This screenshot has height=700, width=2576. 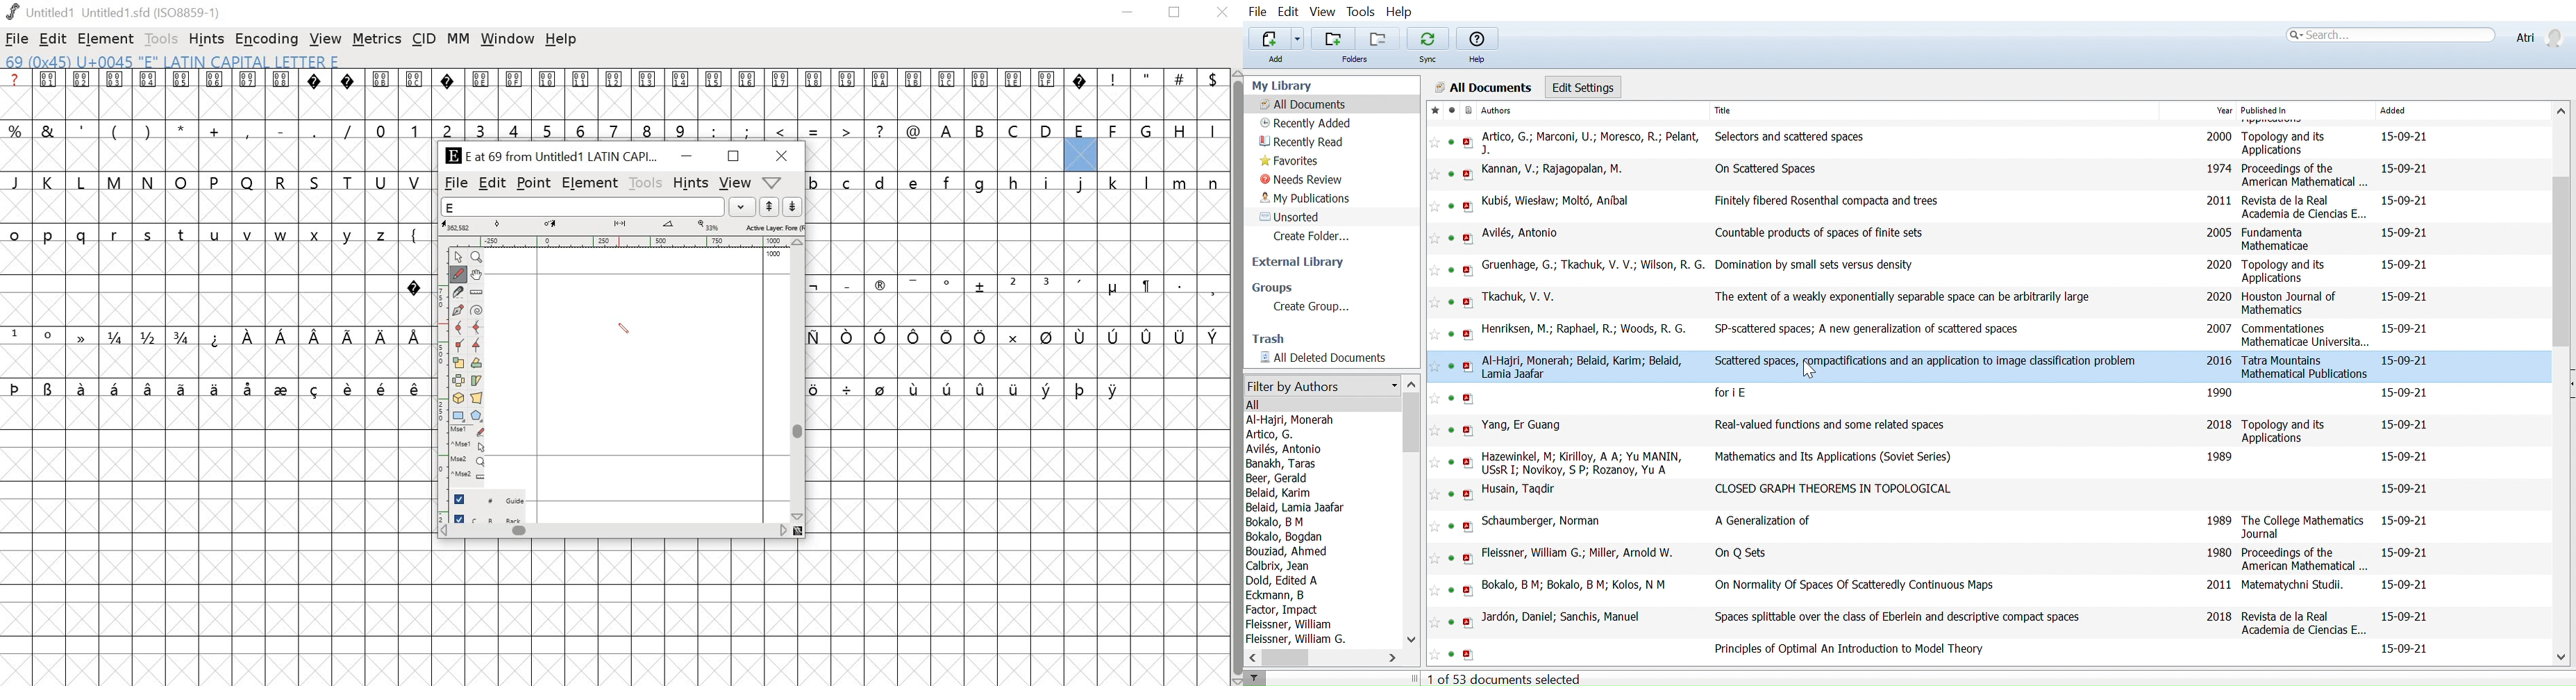 What do you see at coordinates (1523, 234) in the screenshot?
I see `Avilés, Antonio` at bounding box center [1523, 234].